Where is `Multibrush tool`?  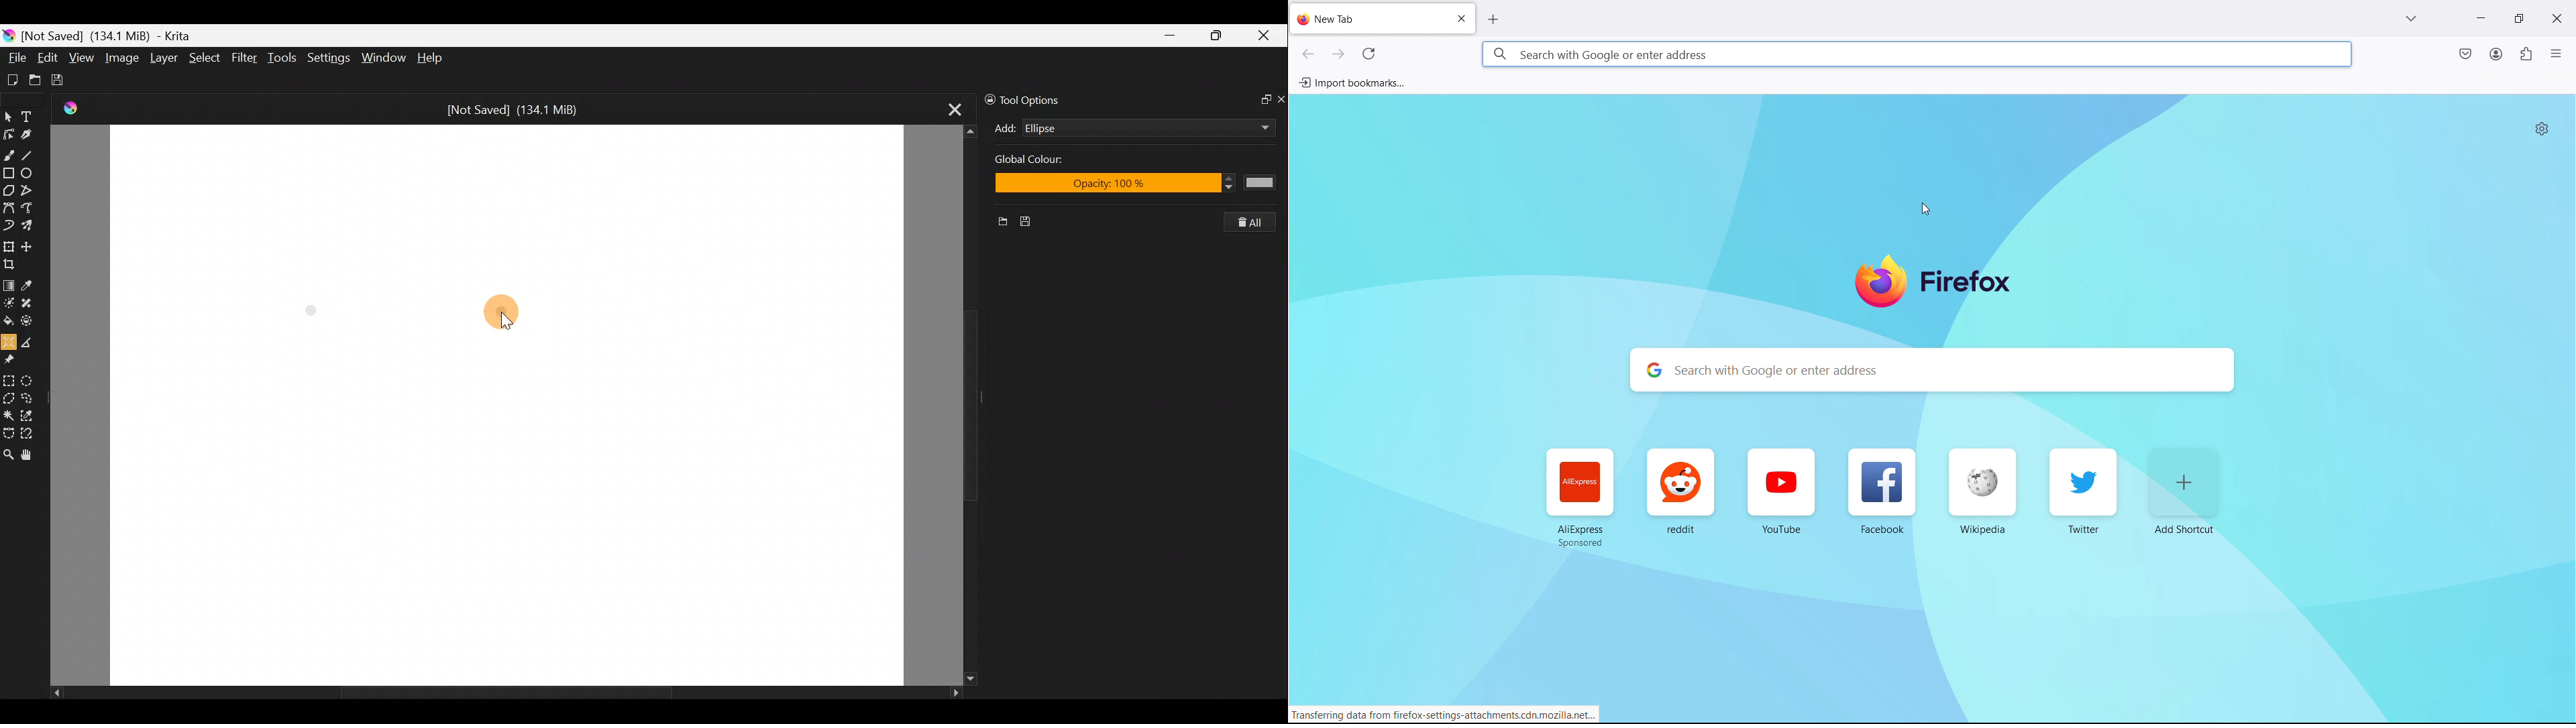 Multibrush tool is located at coordinates (30, 227).